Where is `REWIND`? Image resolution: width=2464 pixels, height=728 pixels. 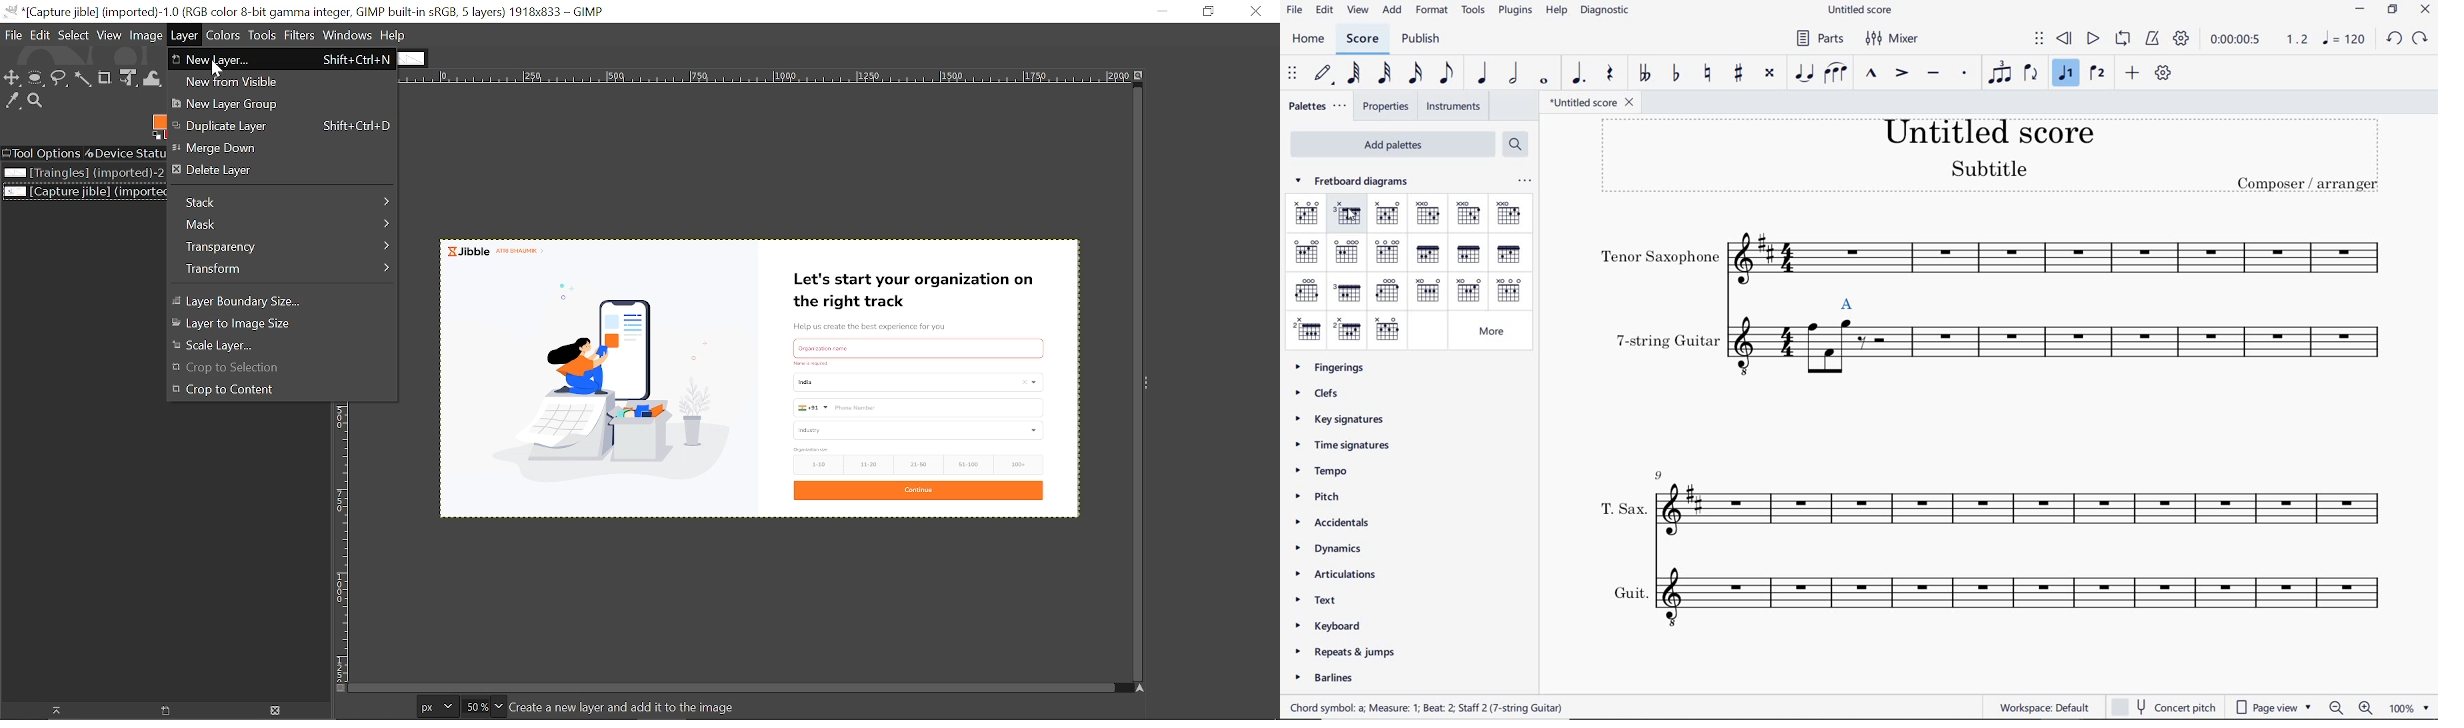
REWIND is located at coordinates (2064, 38).